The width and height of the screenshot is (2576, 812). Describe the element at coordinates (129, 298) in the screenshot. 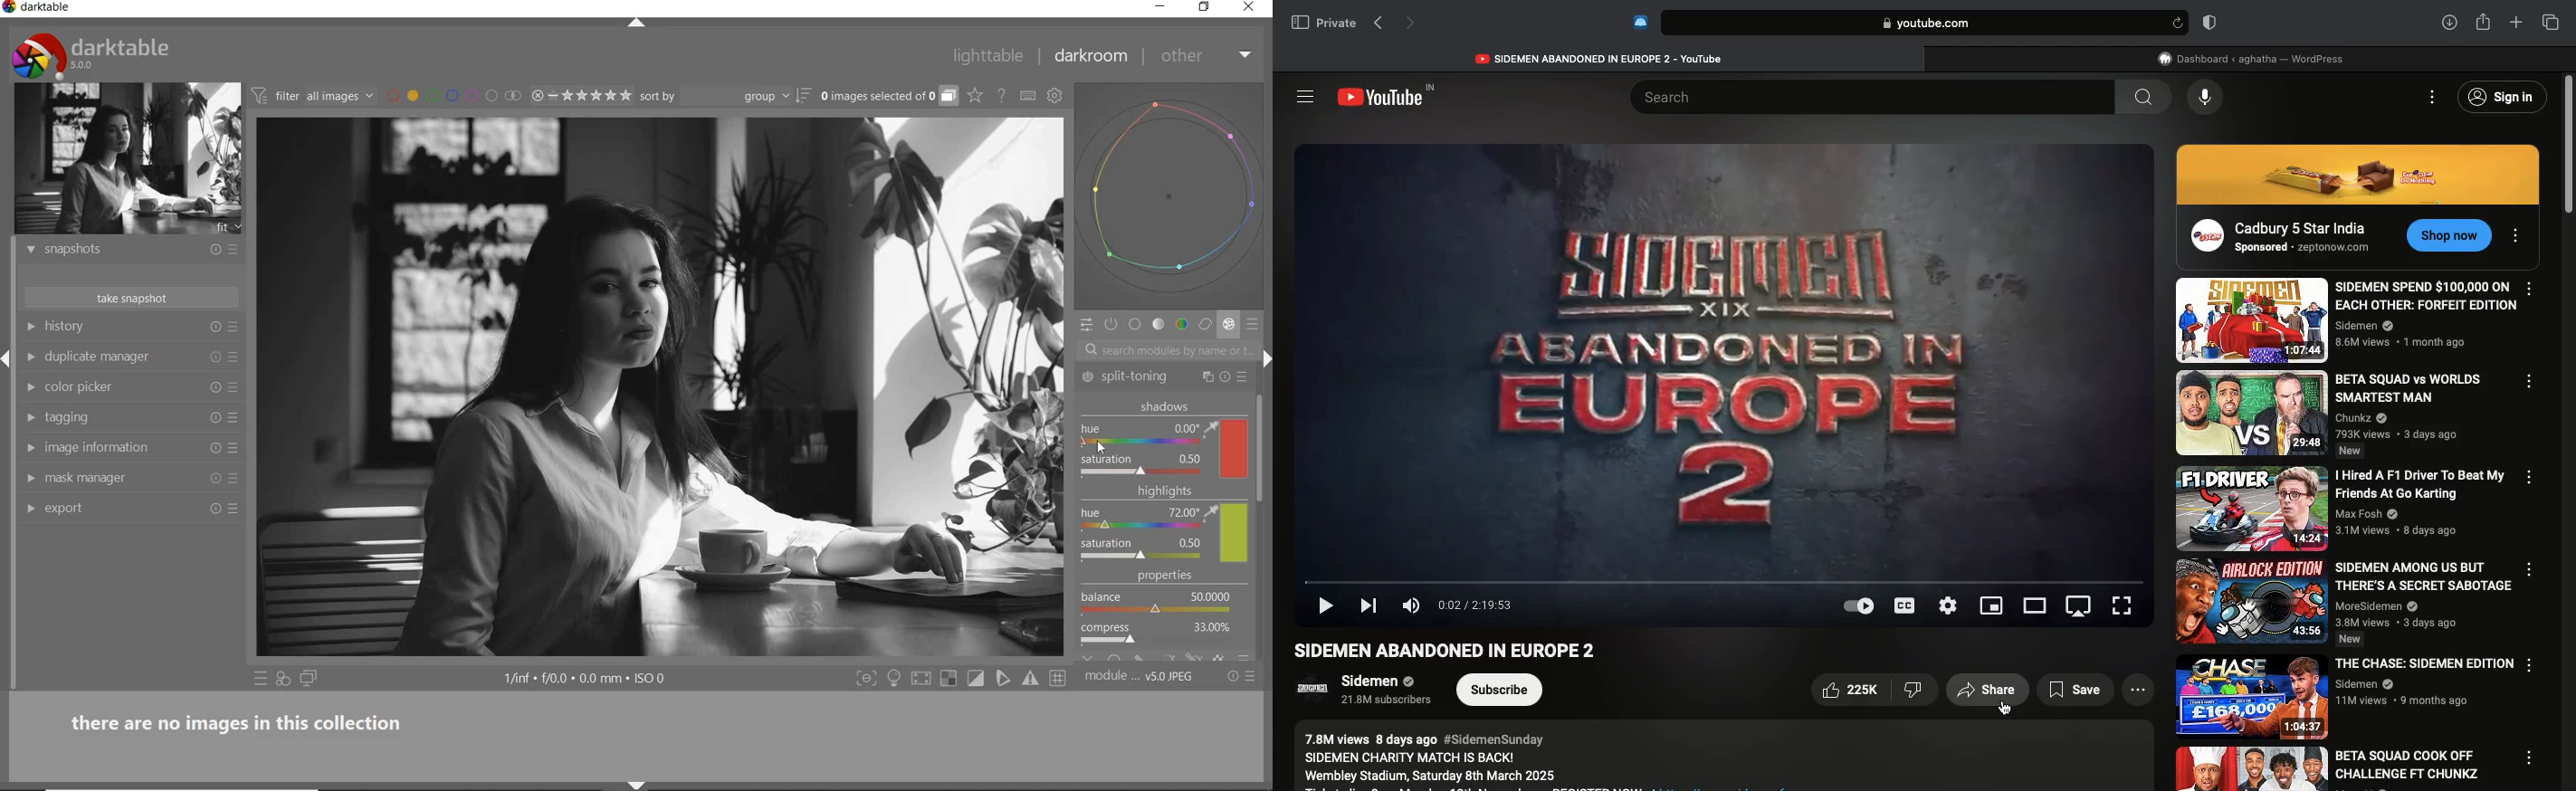

I see `take snapshot` at that location.